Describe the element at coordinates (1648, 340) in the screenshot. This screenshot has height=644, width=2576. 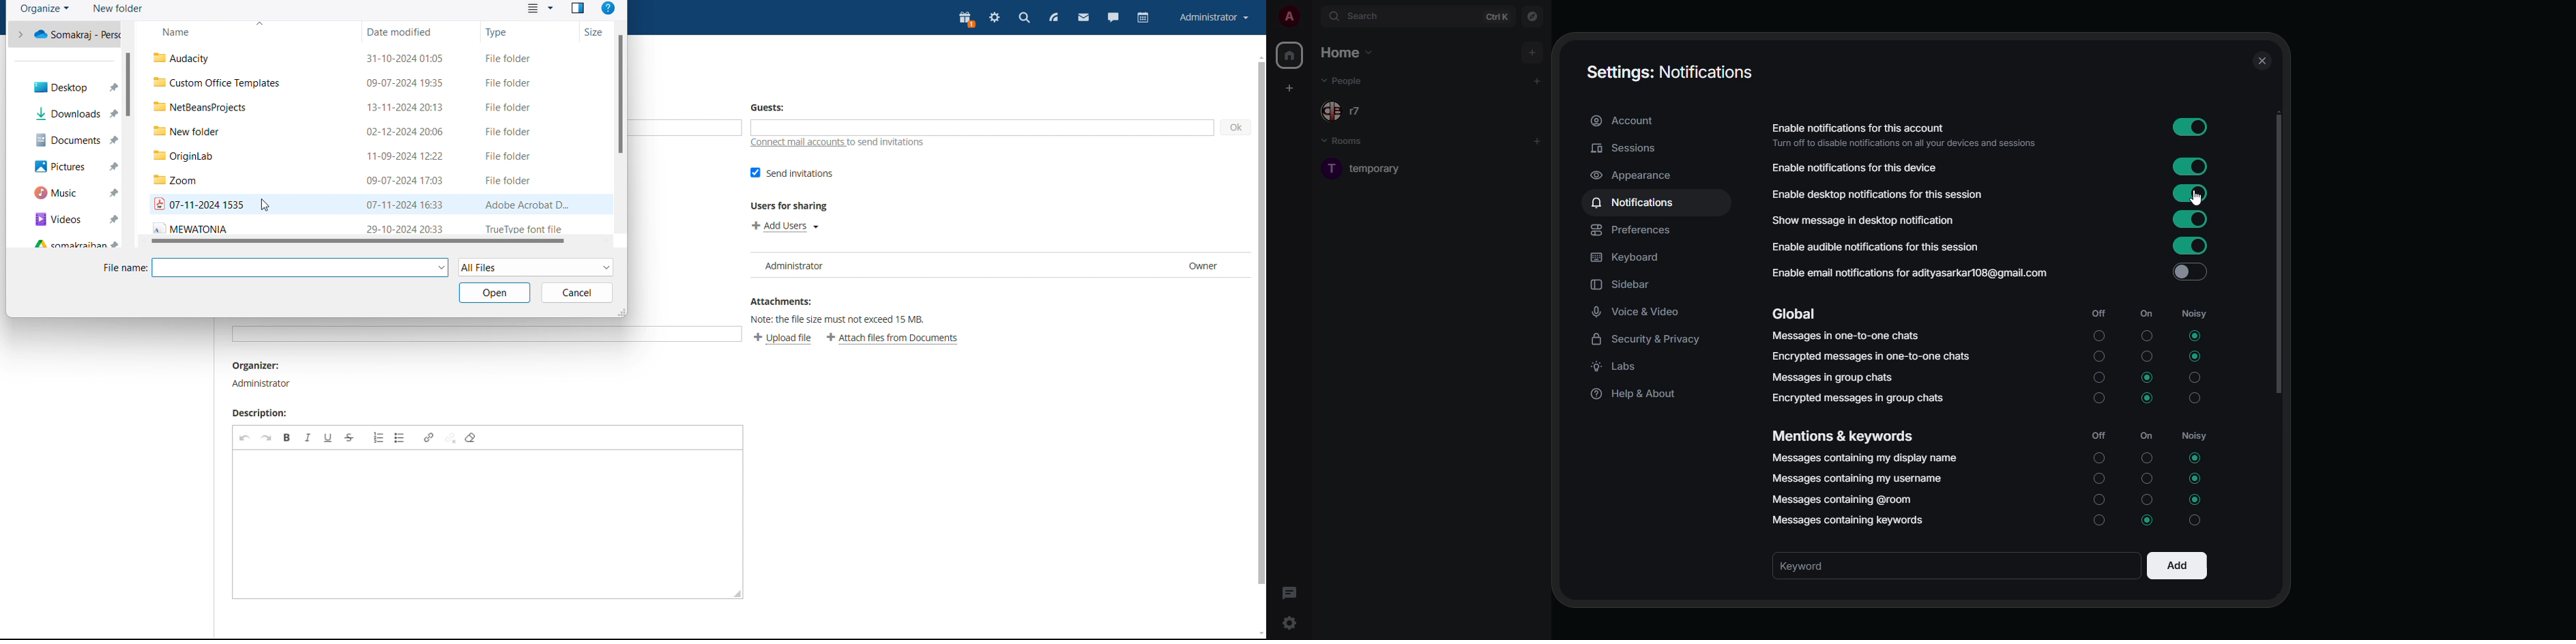
I see `security & privacy` at that location.